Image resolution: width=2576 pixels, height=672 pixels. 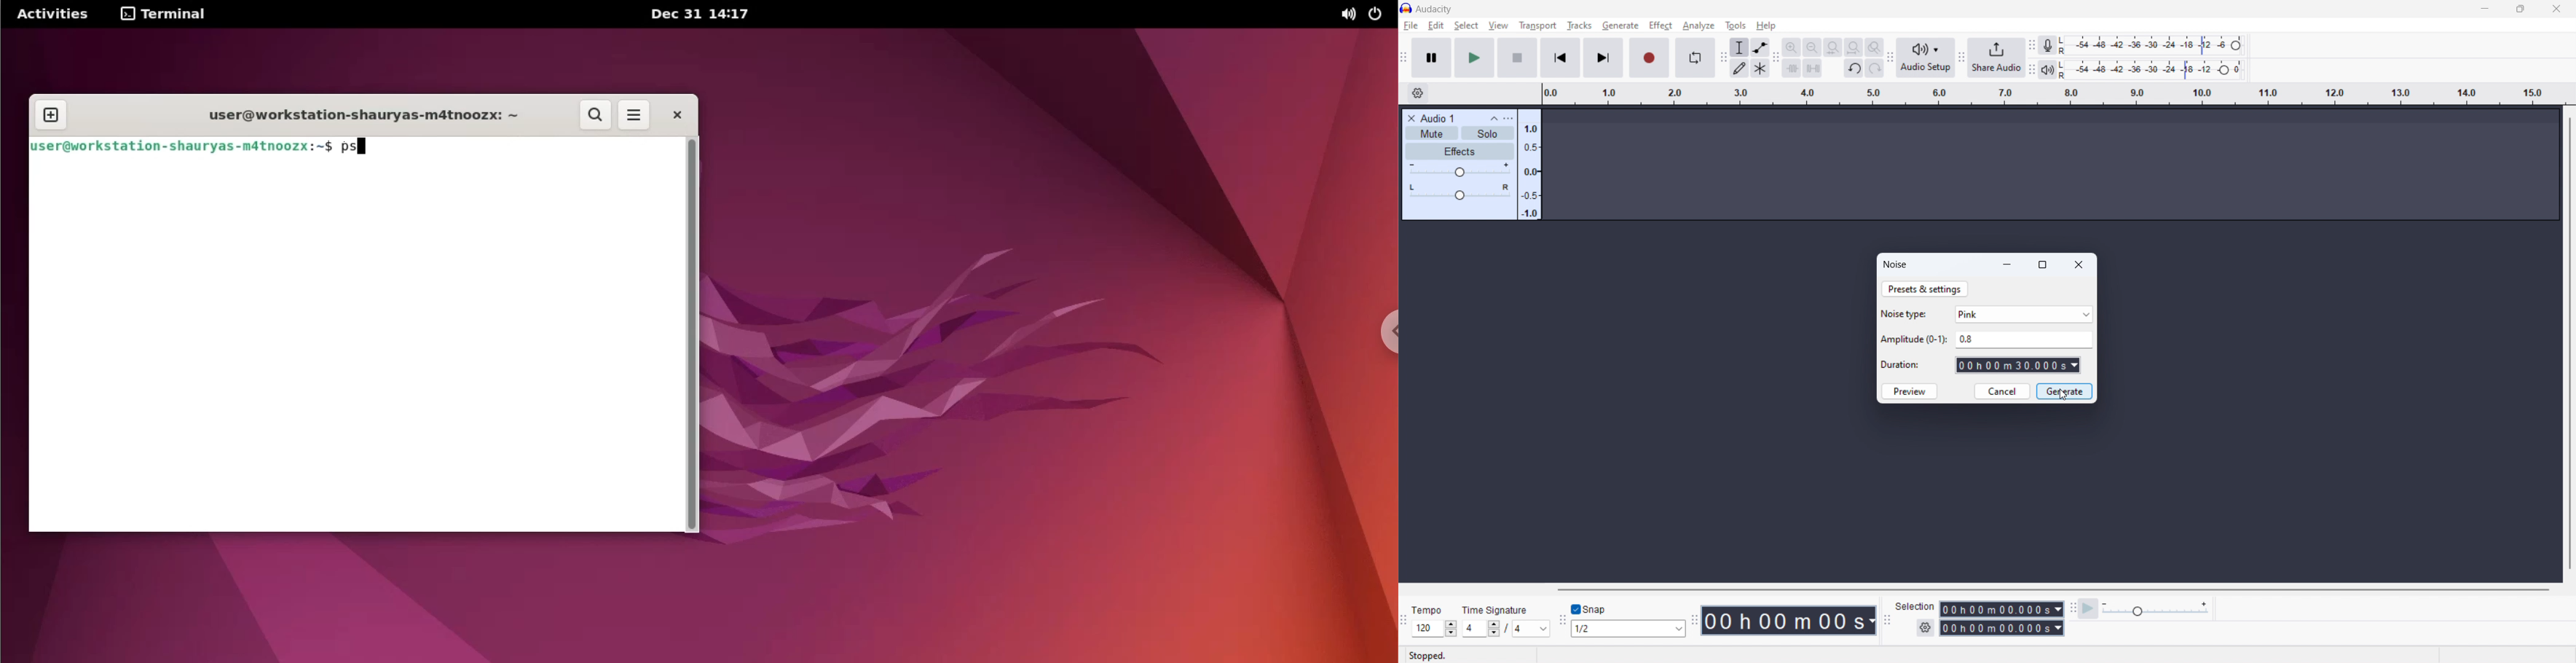 I want to click on command input box, so click(x=351, y=346).